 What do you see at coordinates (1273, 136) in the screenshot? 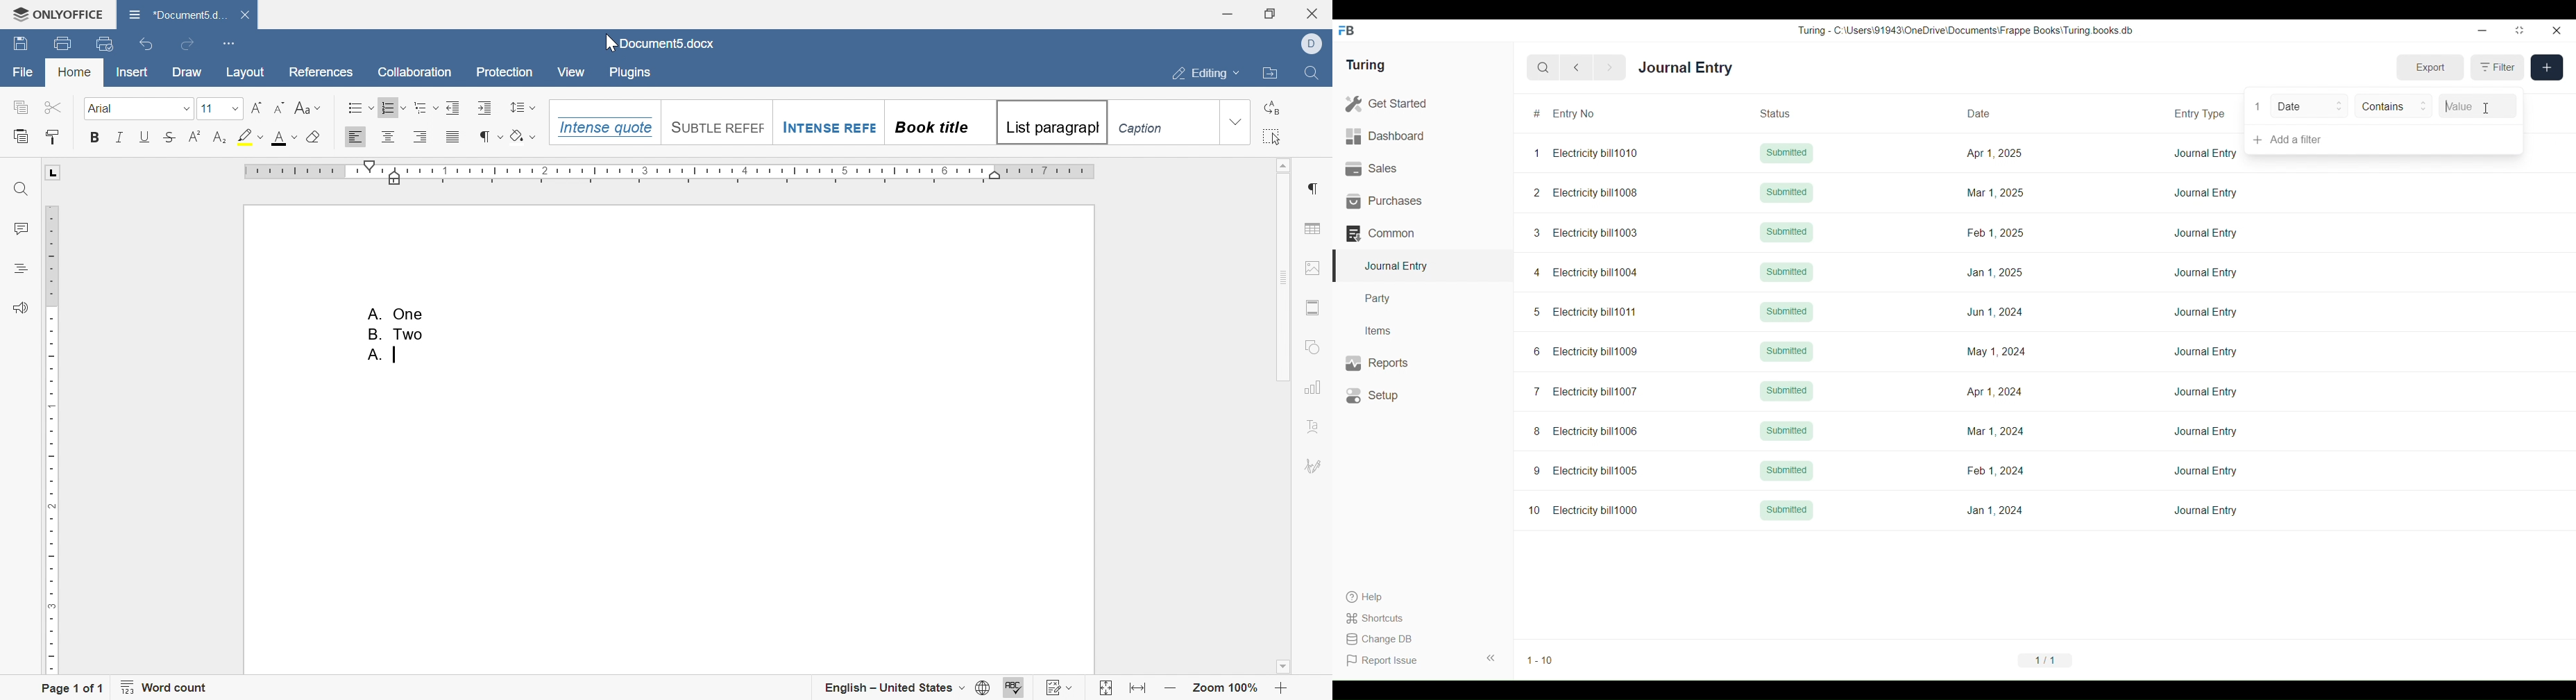
I see `select all` at bounding box center [1273, 136].